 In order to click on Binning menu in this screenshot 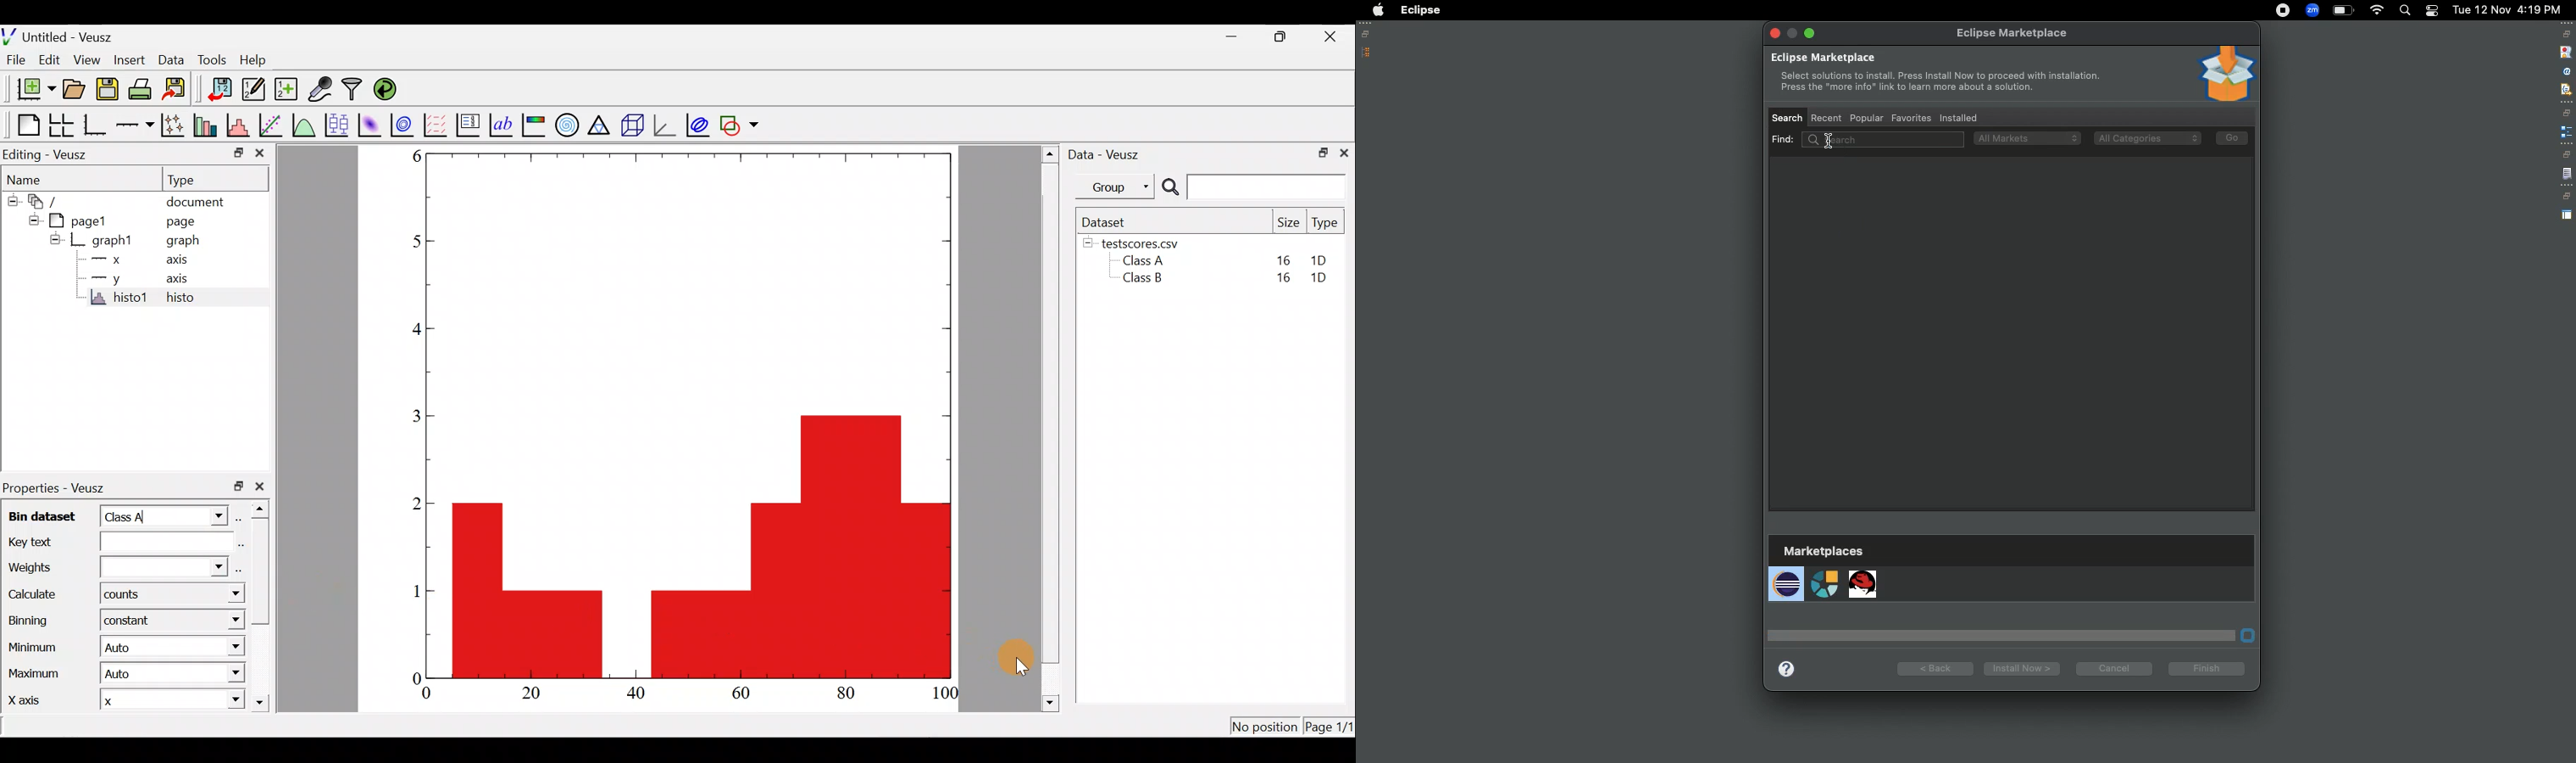, I will do `click(226, 621)`.